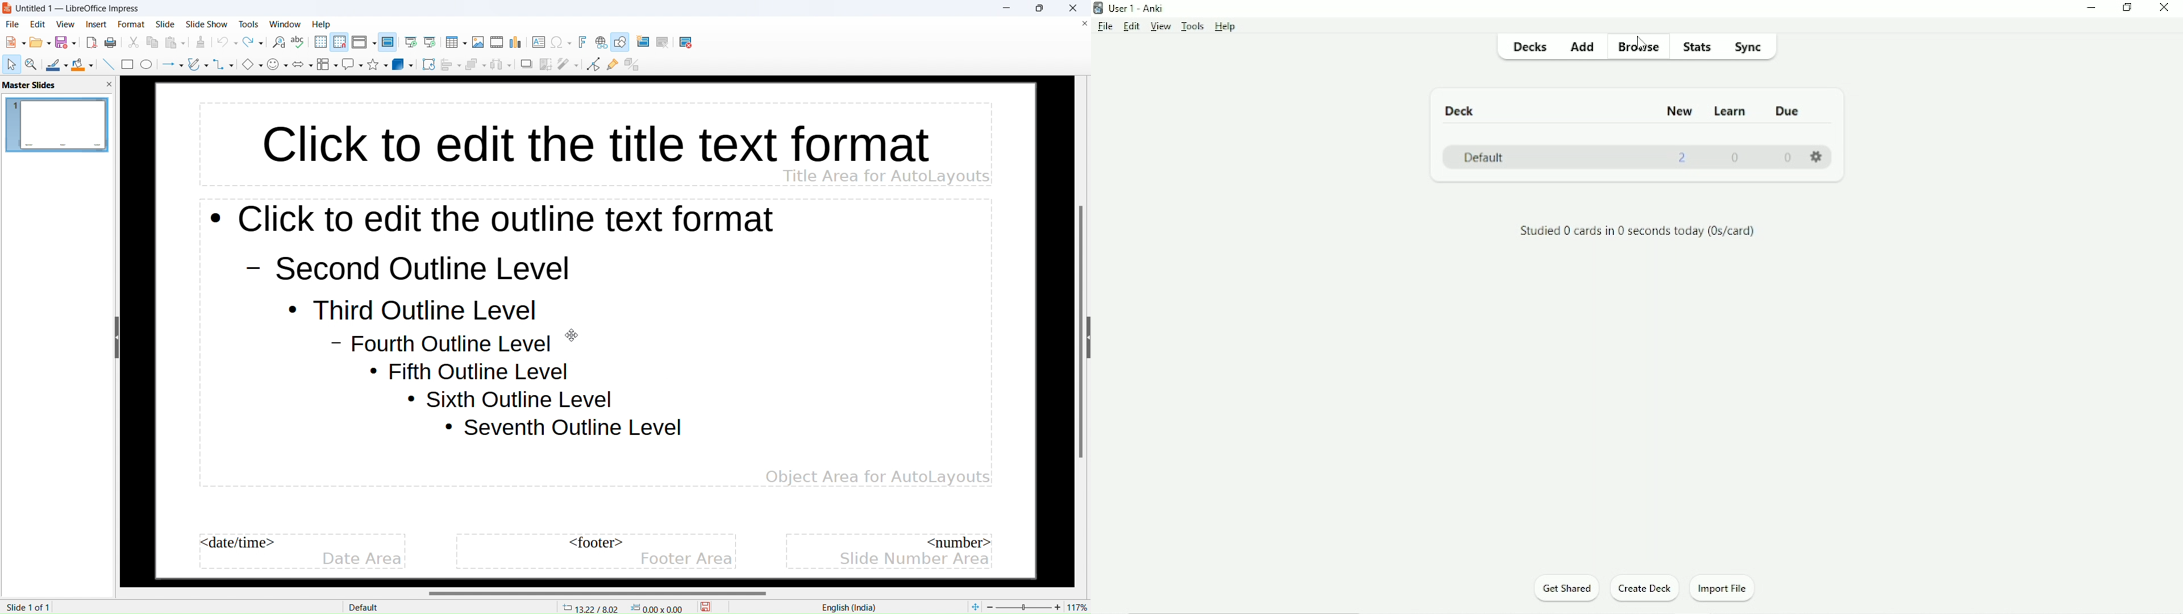  What do you see at coordinates (7, 9) in the screenshot?
I see `logo` at bounding box center [7, 9].